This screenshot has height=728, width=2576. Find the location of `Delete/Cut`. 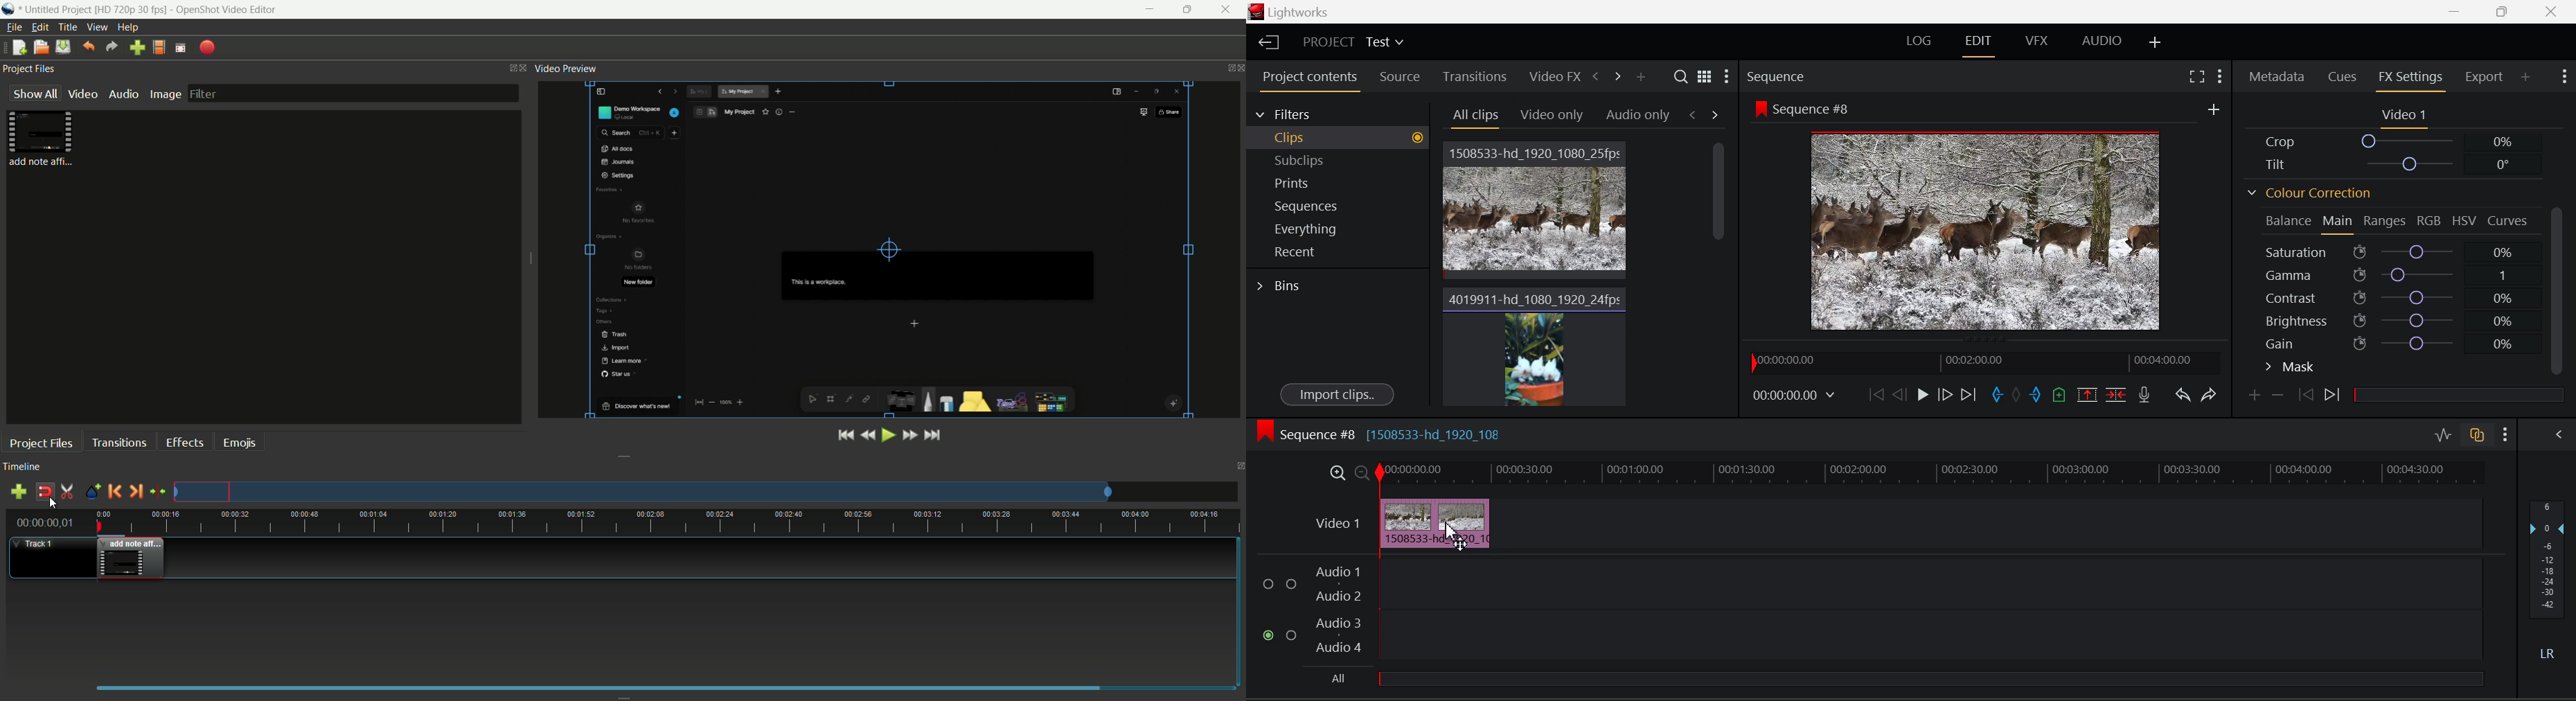

Delete/Cut is located at coordinates (2116, 395).